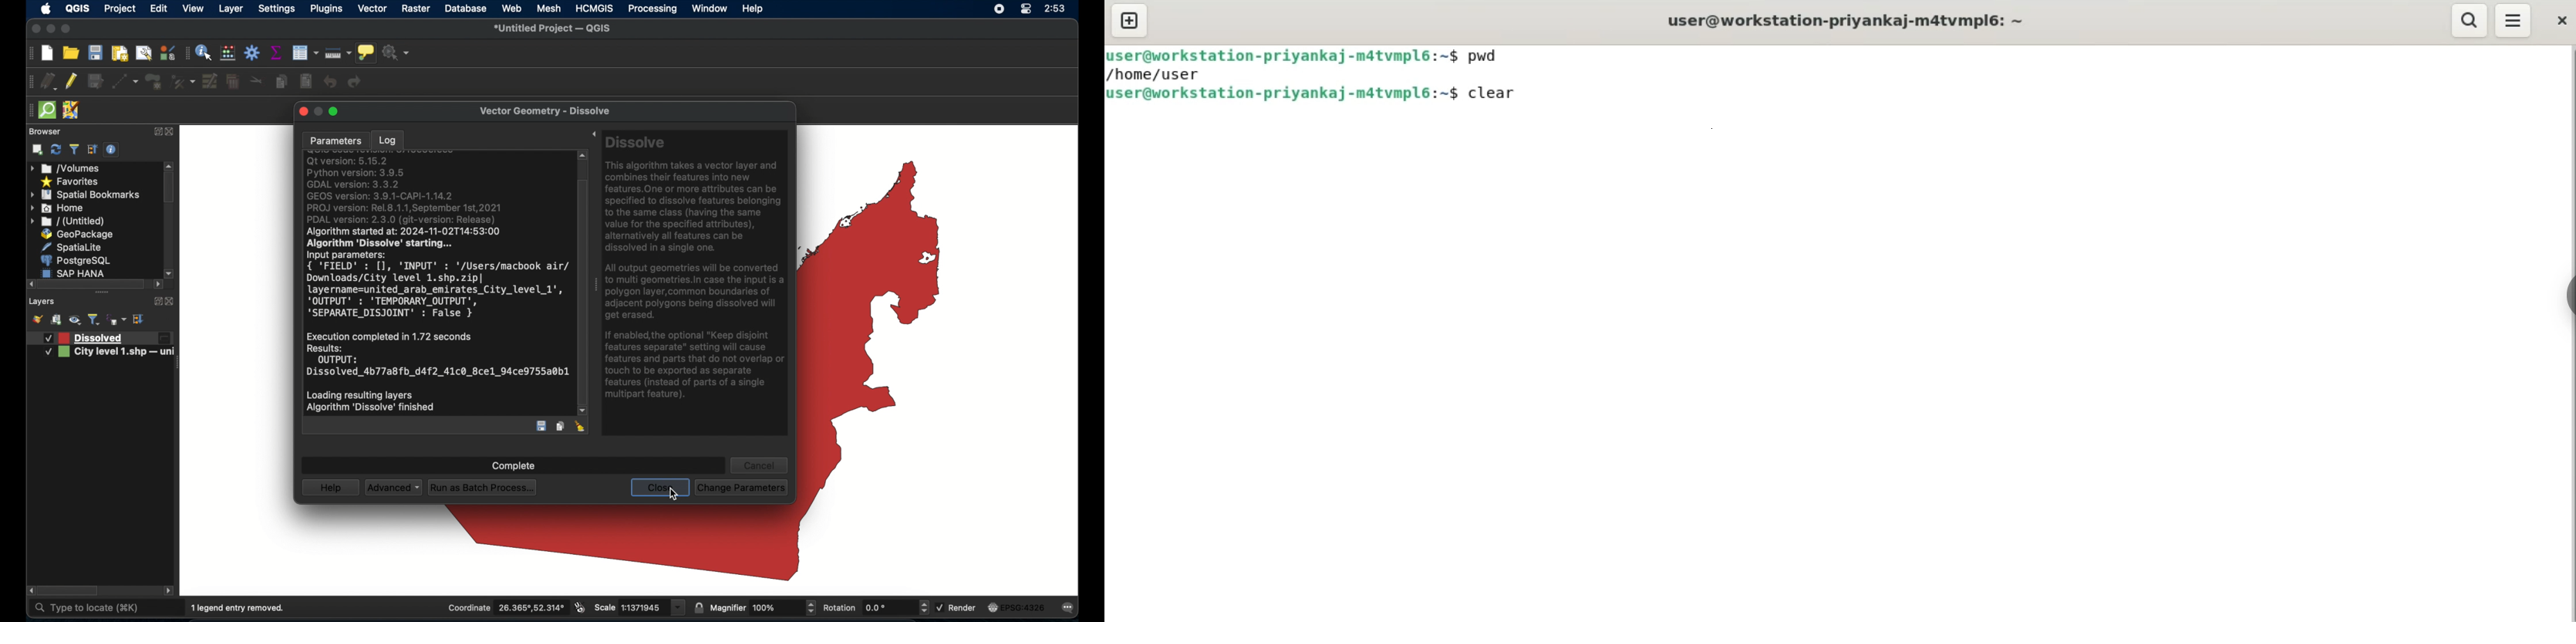 This screenshot has width=2576, height=644. Describe the element at coordinates (157, 130) in the screenshot. I see `expand` at that location.